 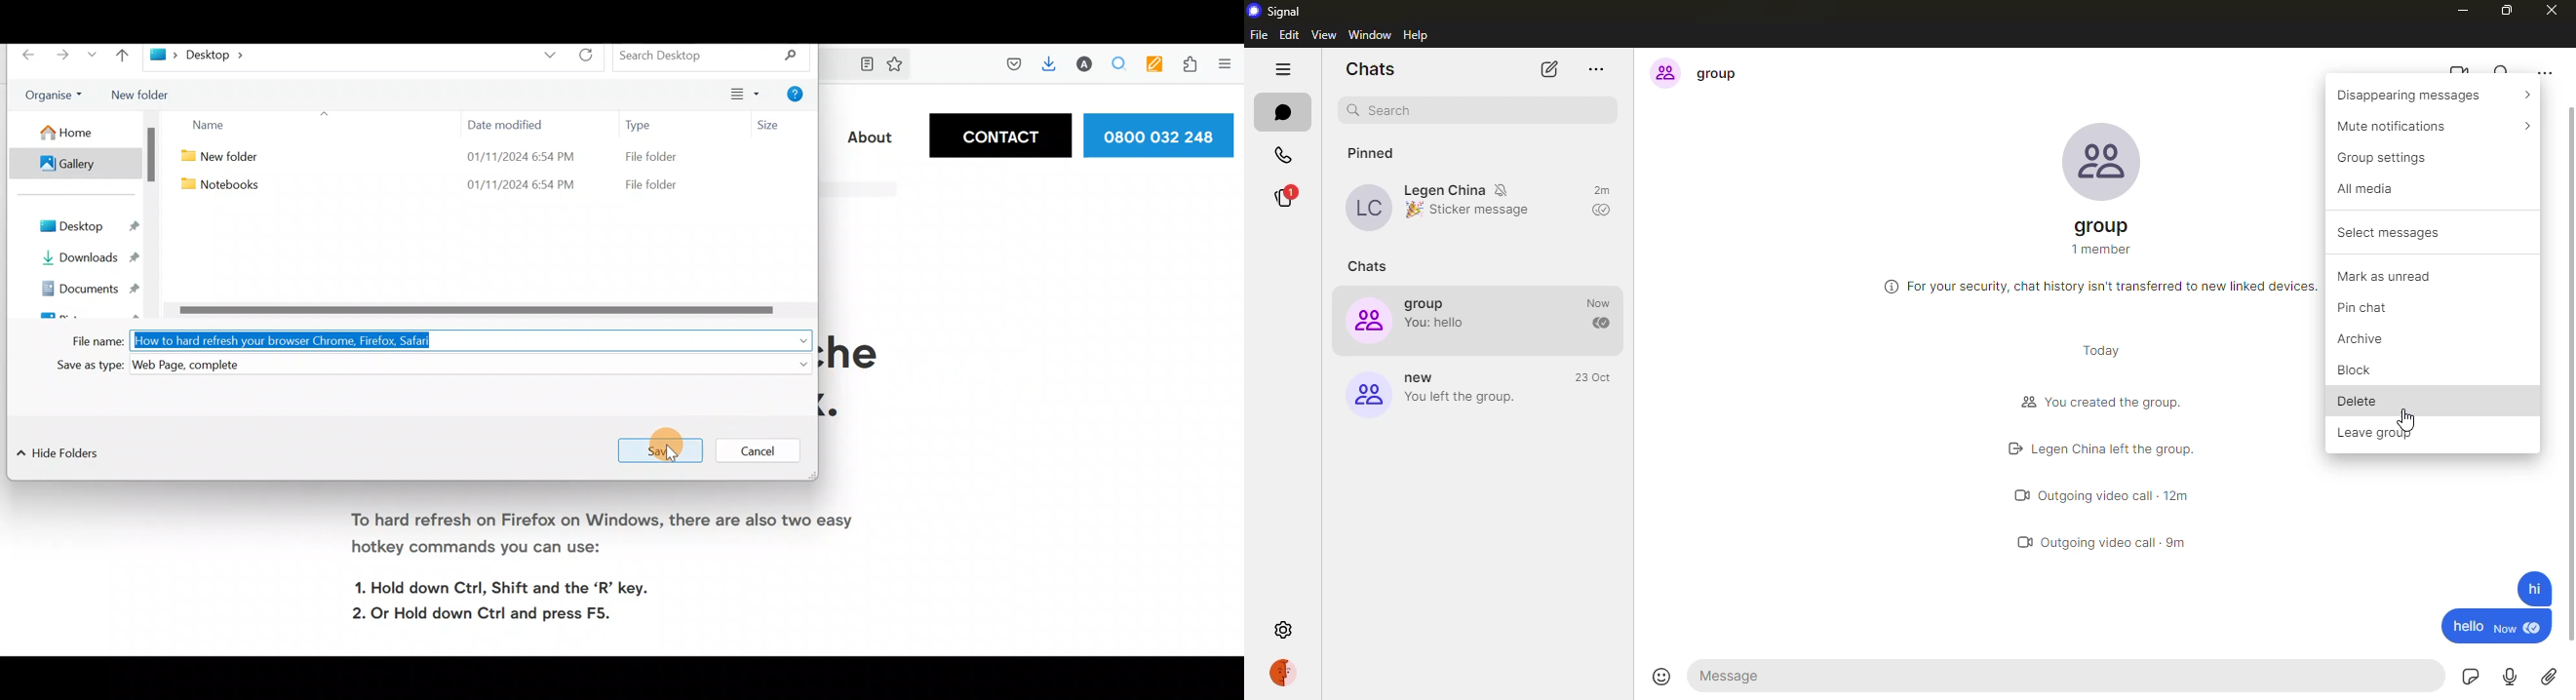 What do you see at coordinates (1600, 324) in the screenshot?
I see `sent` at bounding box center [1600, 324].